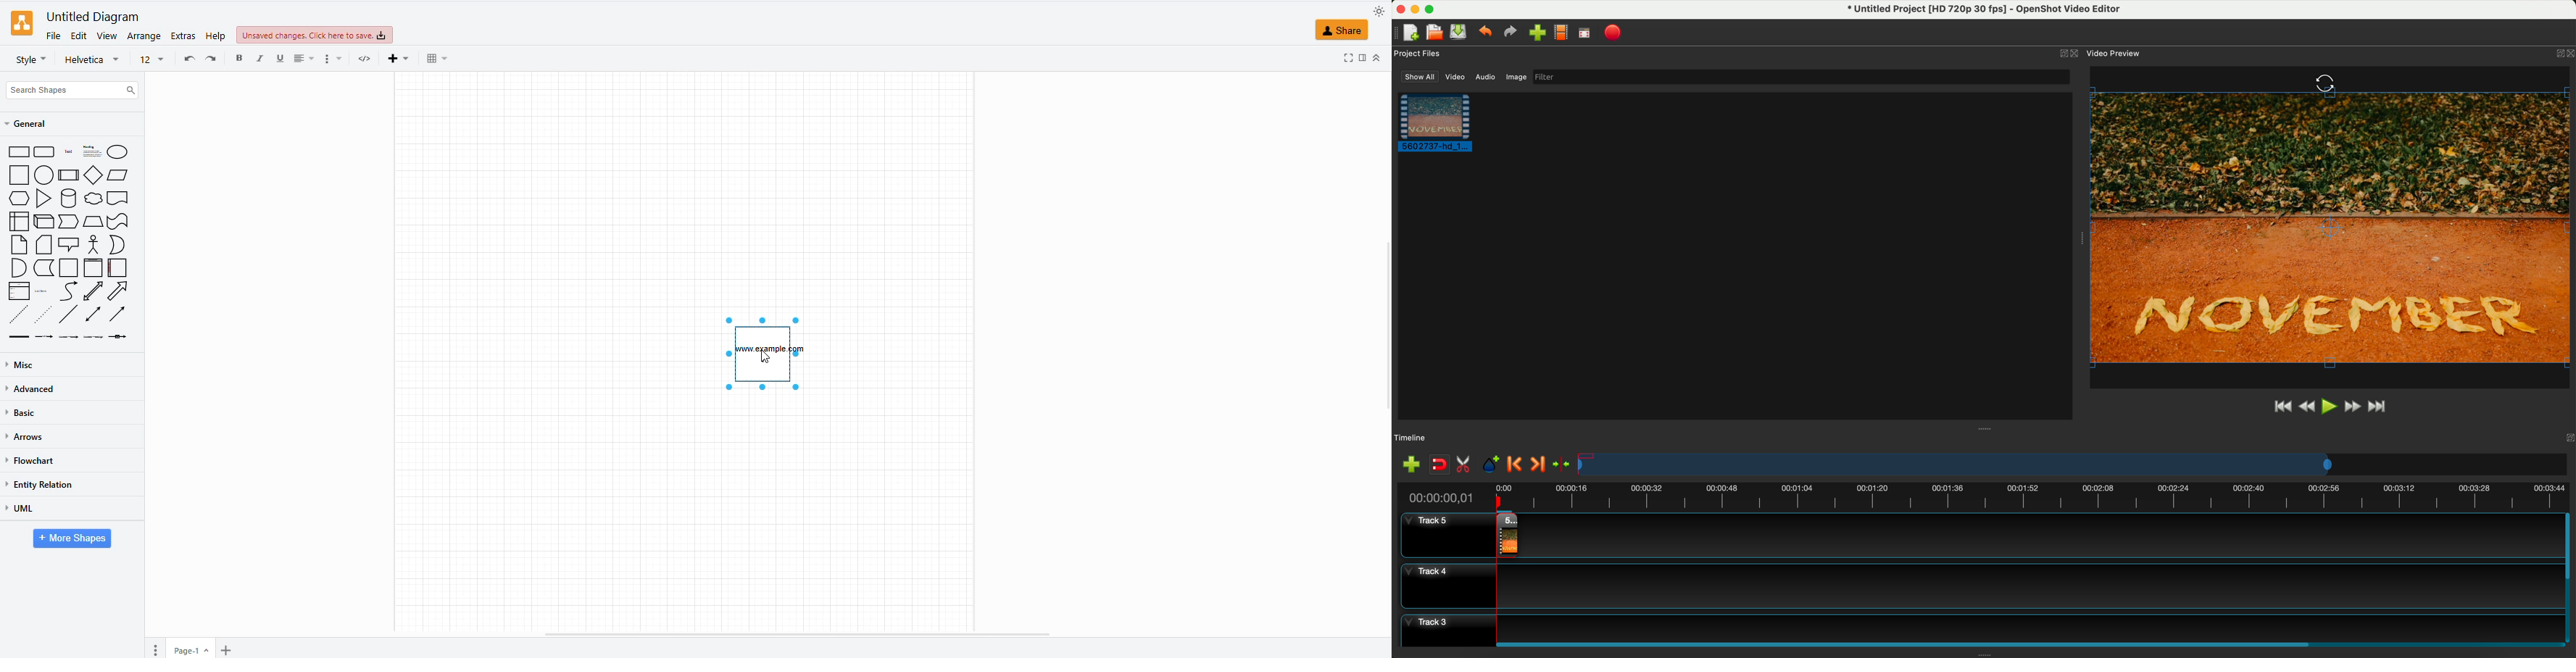 Image resolution: width=2576 pixels, height=672 pixels. I want to click on connector with 3 labels , so click(94, 337).